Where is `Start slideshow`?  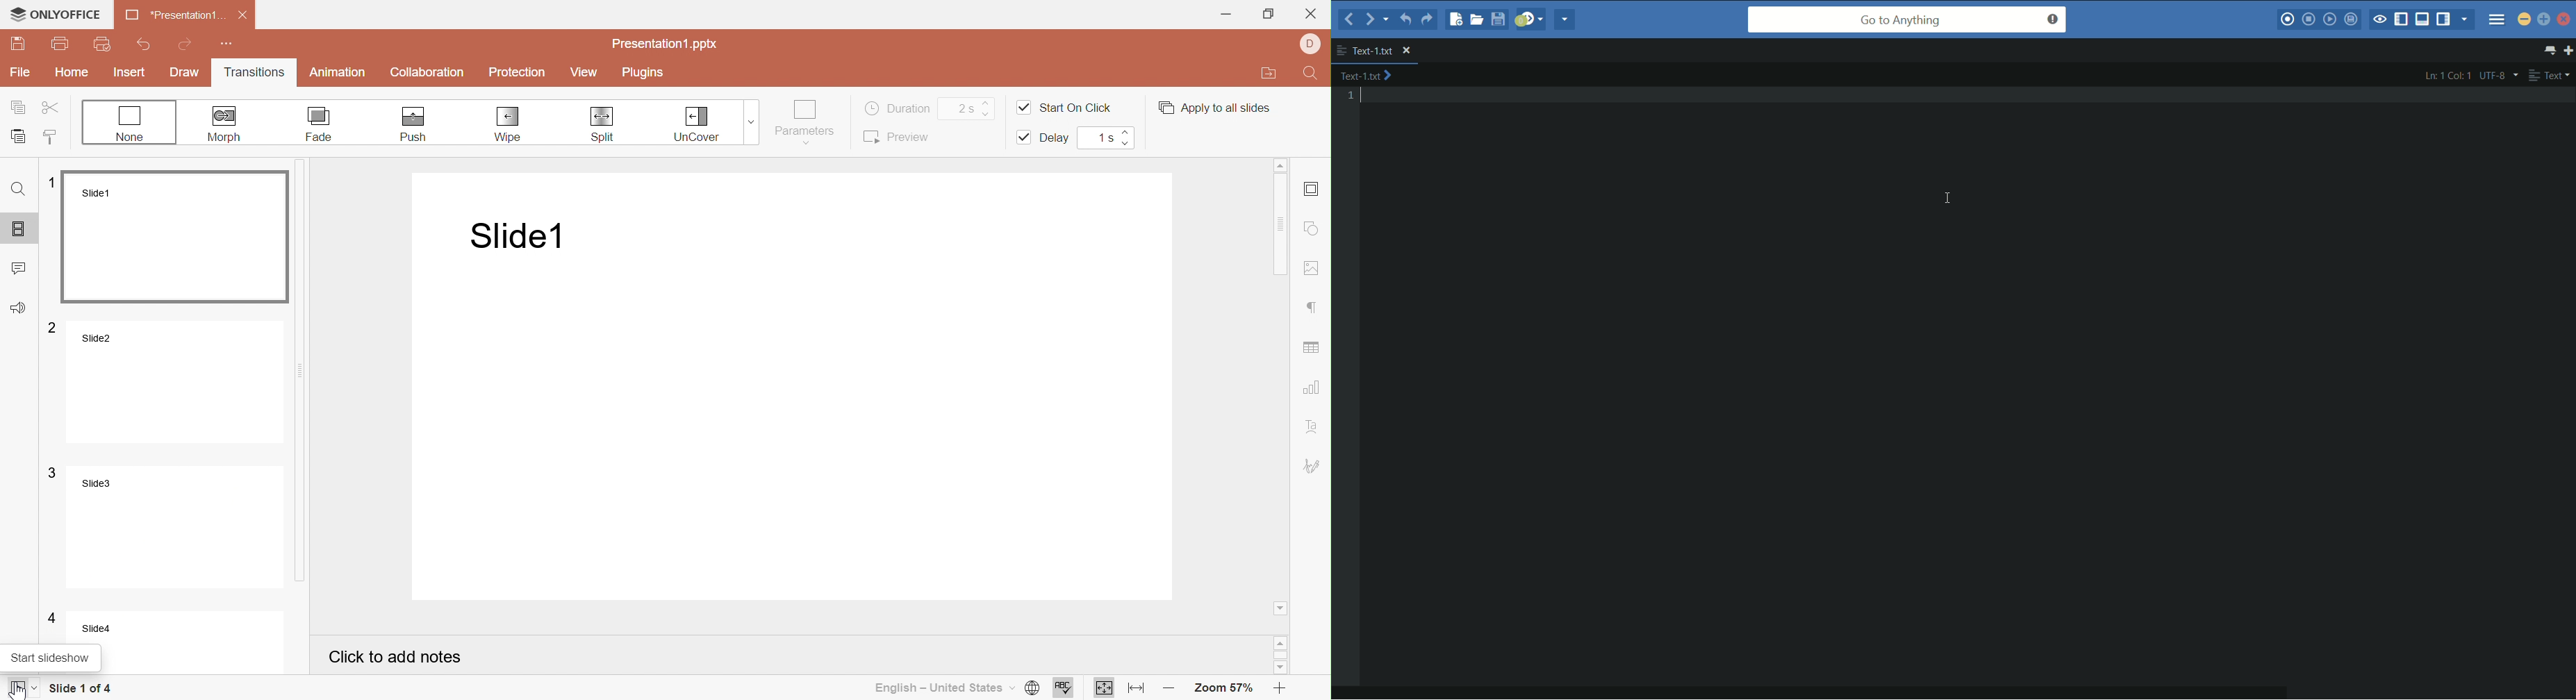 Start slideshow is located at coordinates (49, 658).